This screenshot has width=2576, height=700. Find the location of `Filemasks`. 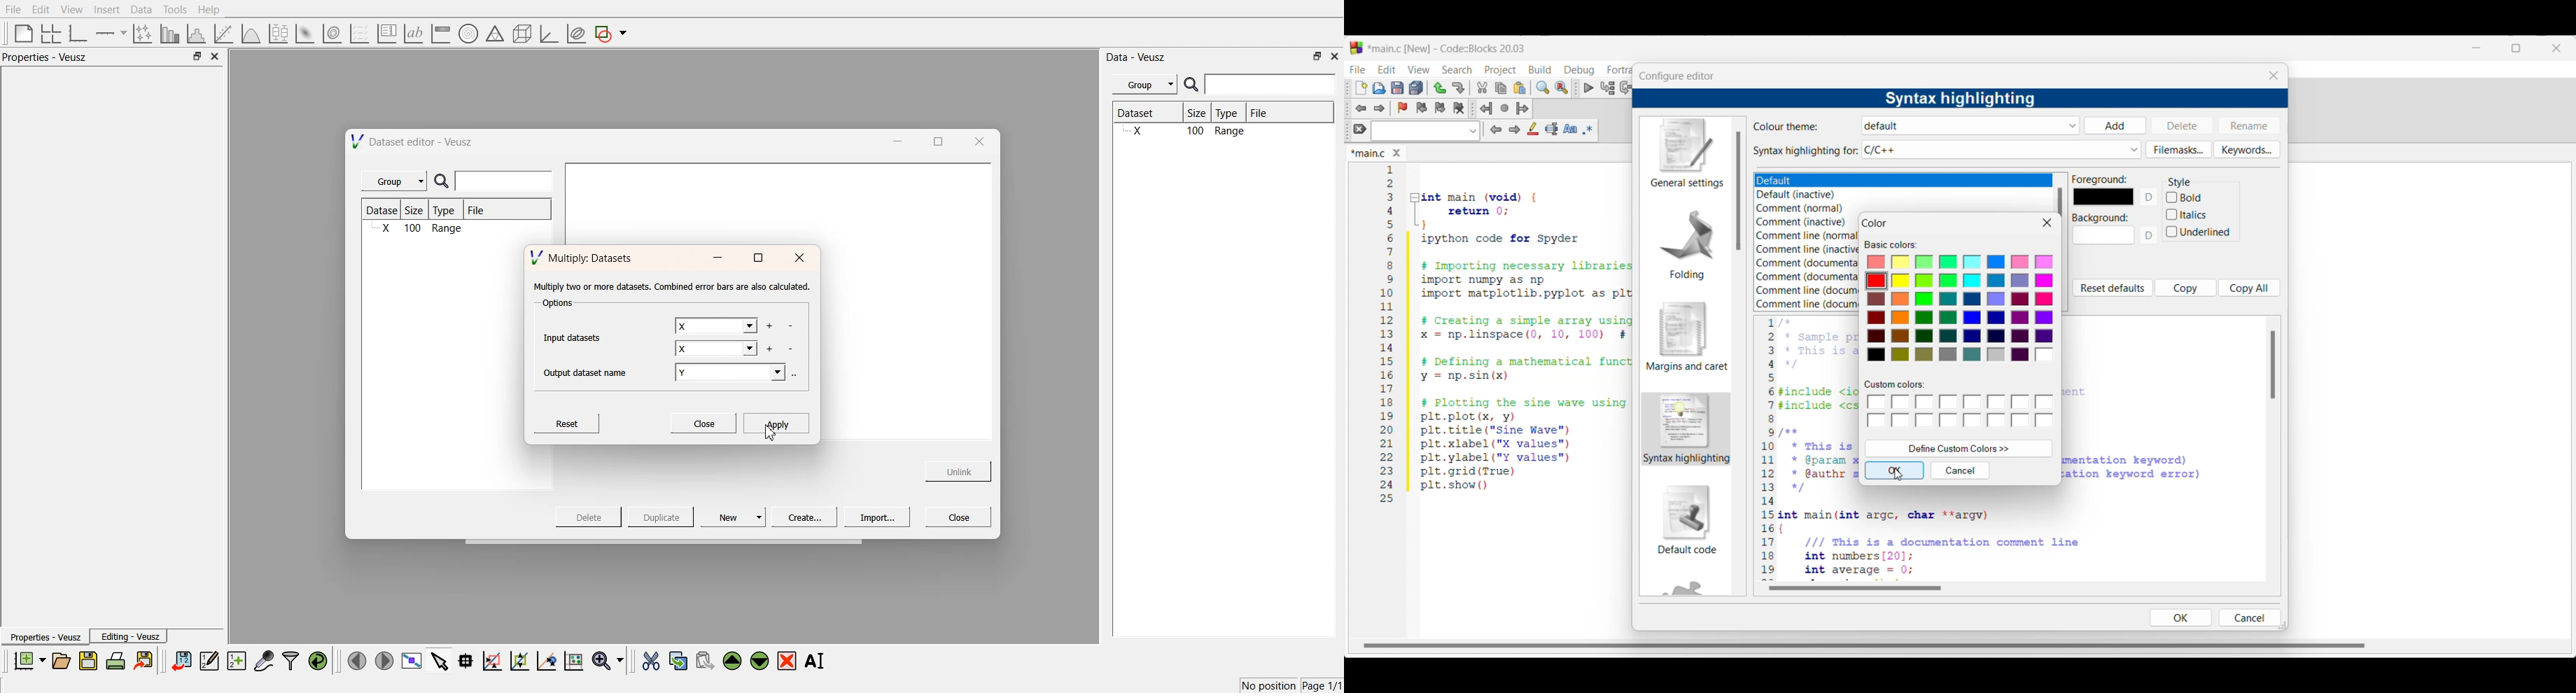

Filemasks is located at coordinates (2179, 150).